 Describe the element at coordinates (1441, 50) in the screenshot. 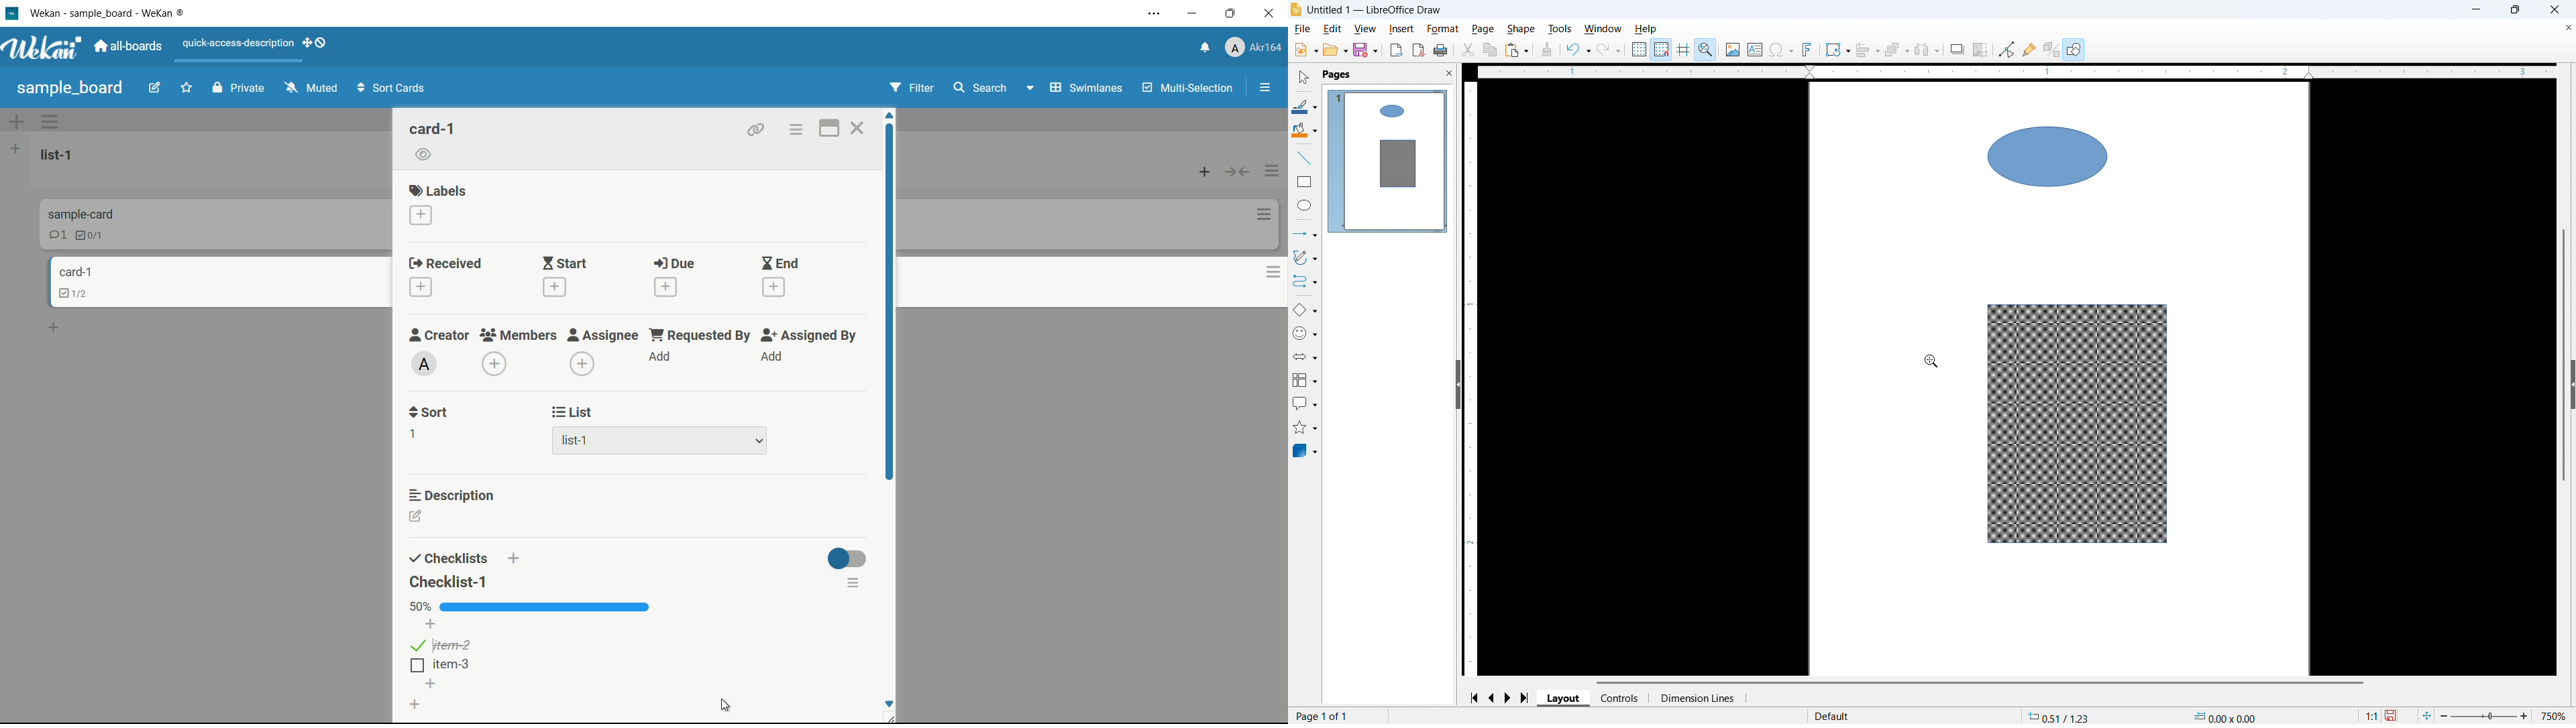

I see `Print ` at that location.